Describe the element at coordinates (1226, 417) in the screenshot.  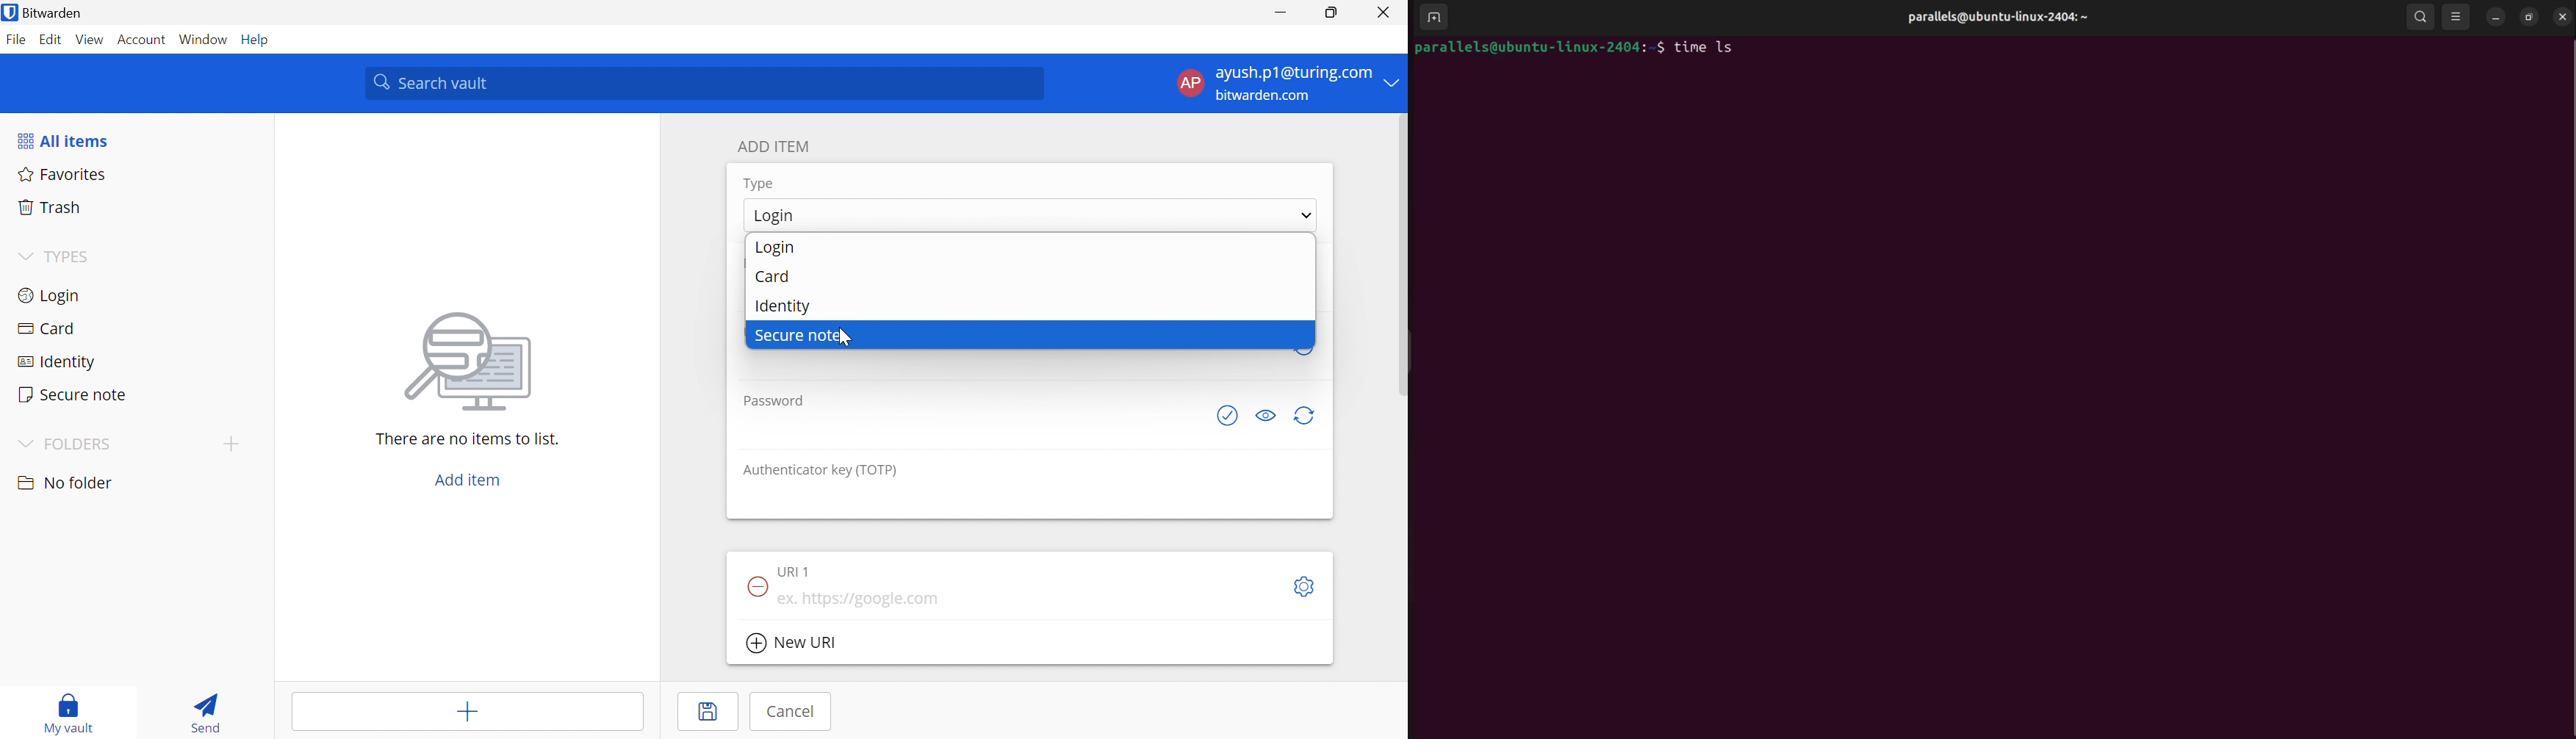
I see `Check if password has been exposed` at that location.